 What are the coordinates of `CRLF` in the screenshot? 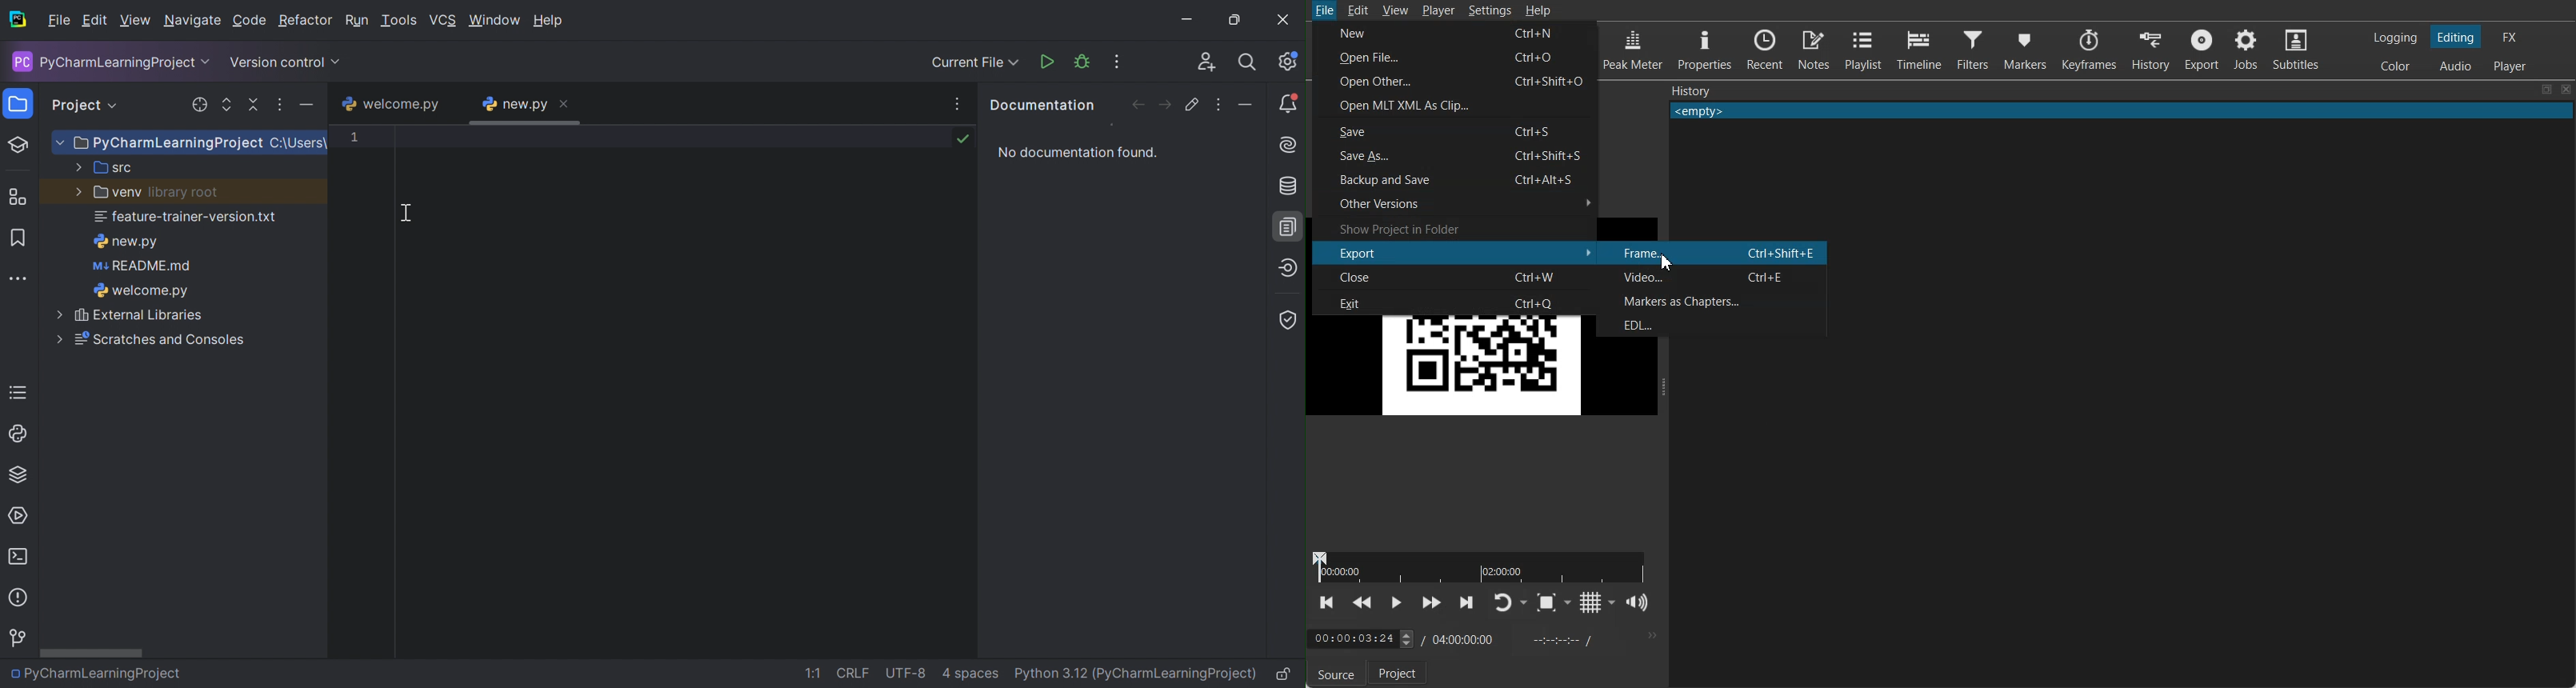 It's located at (854, 674).